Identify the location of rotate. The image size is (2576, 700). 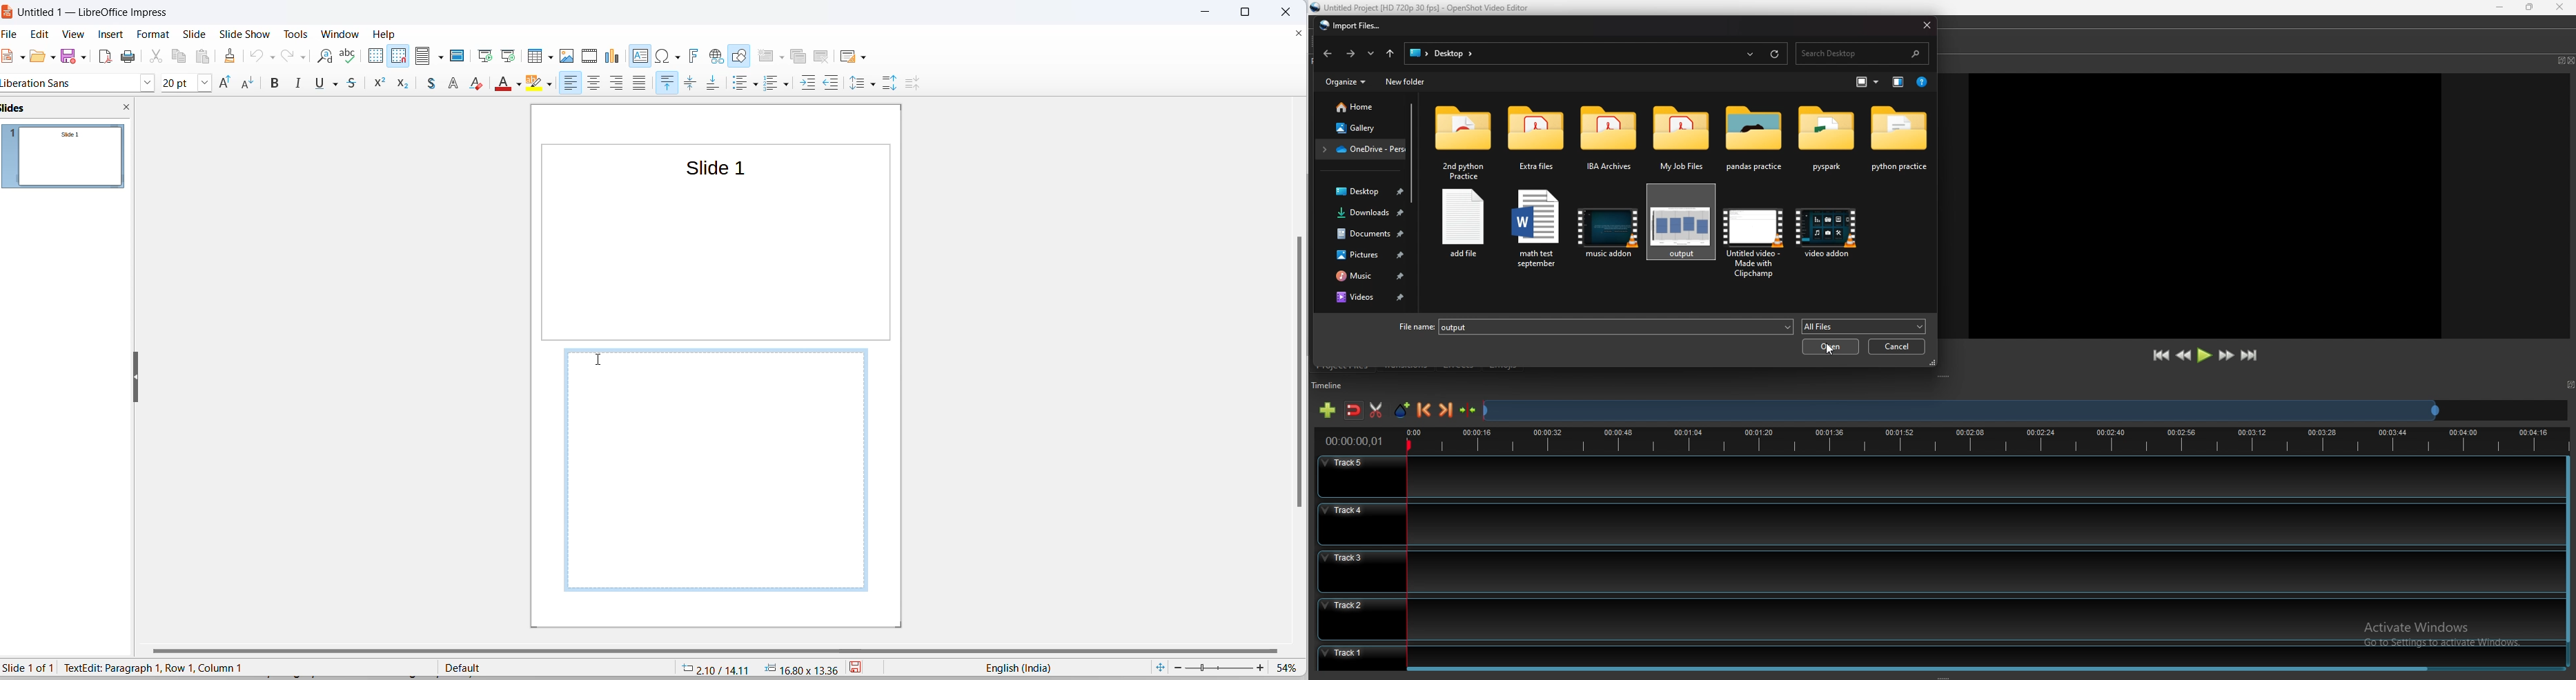
(518, 83).